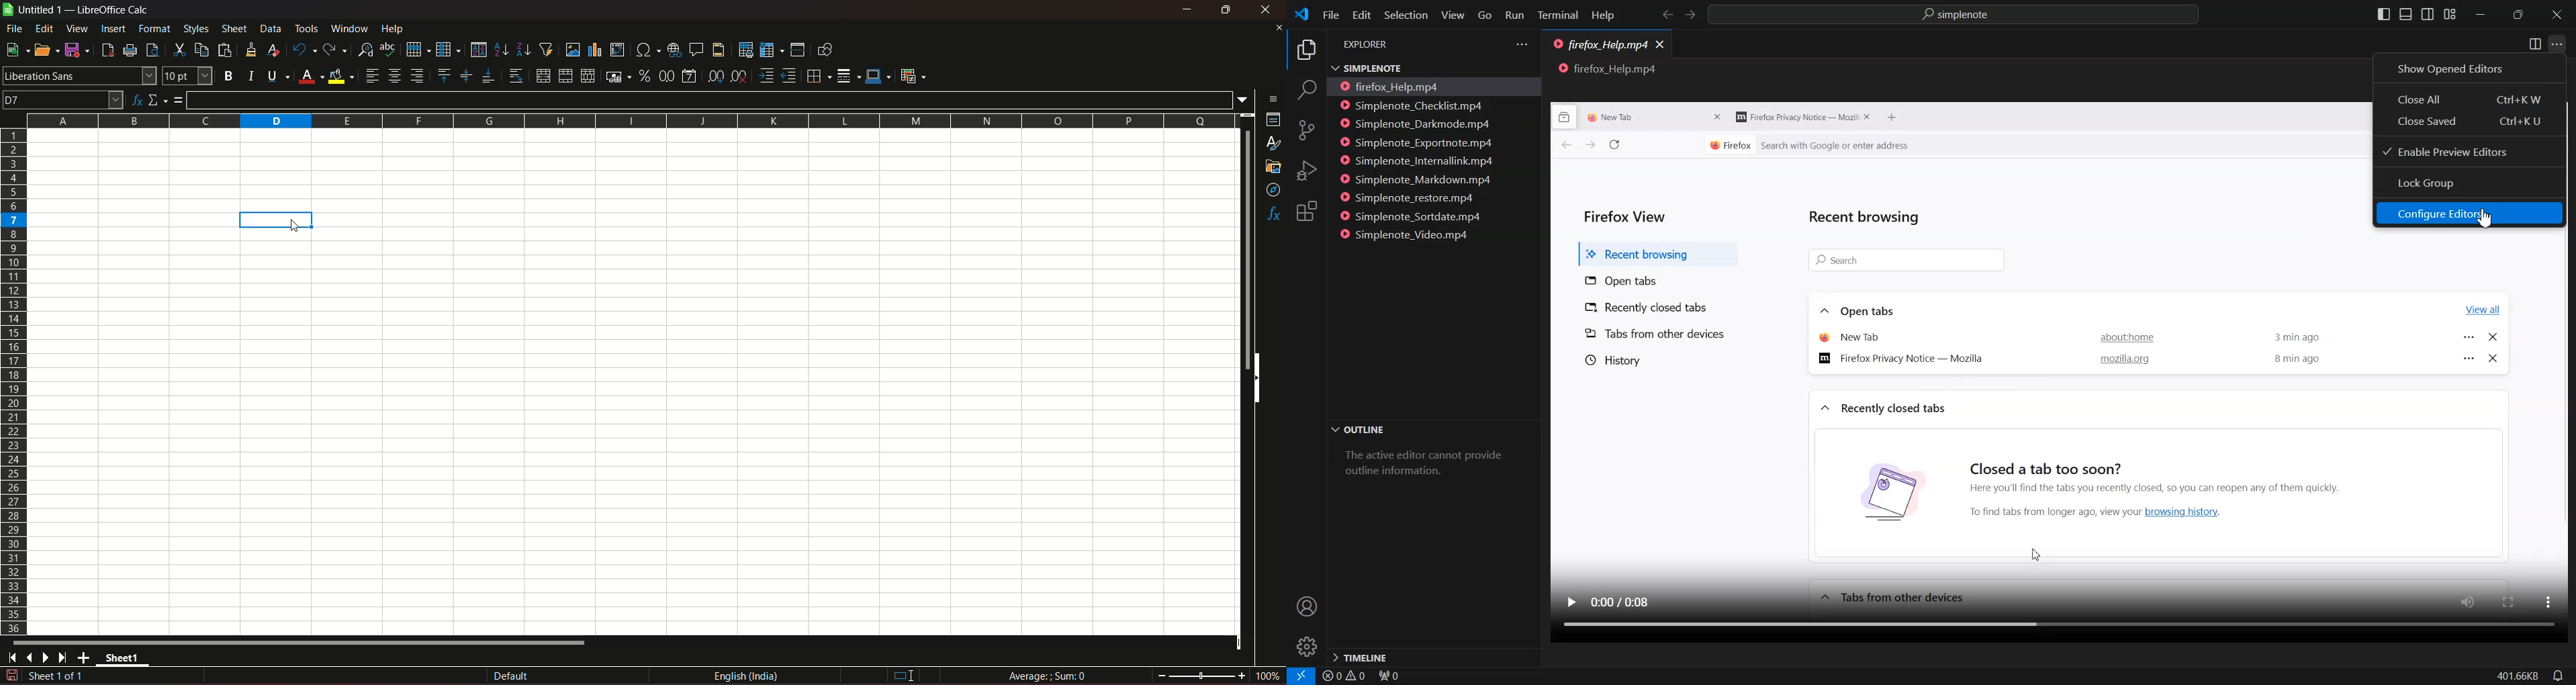  I want to click on 3 min ago, so click(2301, 334).